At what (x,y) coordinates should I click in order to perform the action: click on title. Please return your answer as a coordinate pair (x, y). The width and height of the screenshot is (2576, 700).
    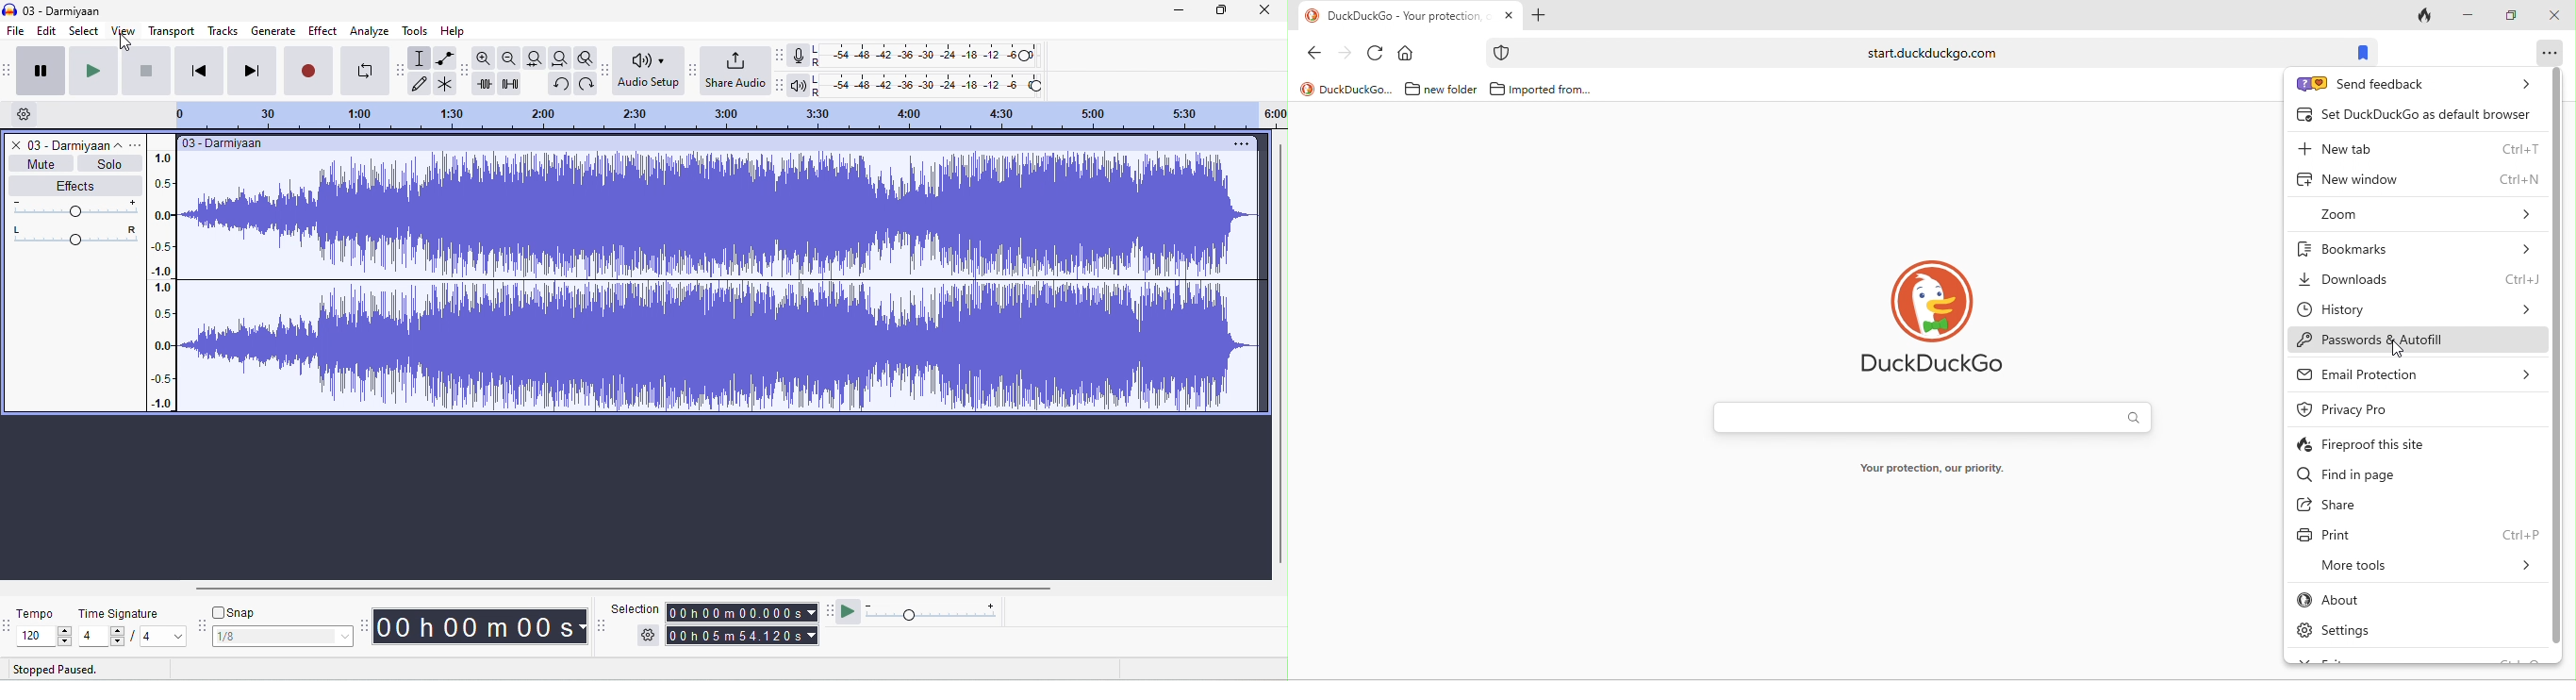
    Looking at the image, I should click on (227, 143).